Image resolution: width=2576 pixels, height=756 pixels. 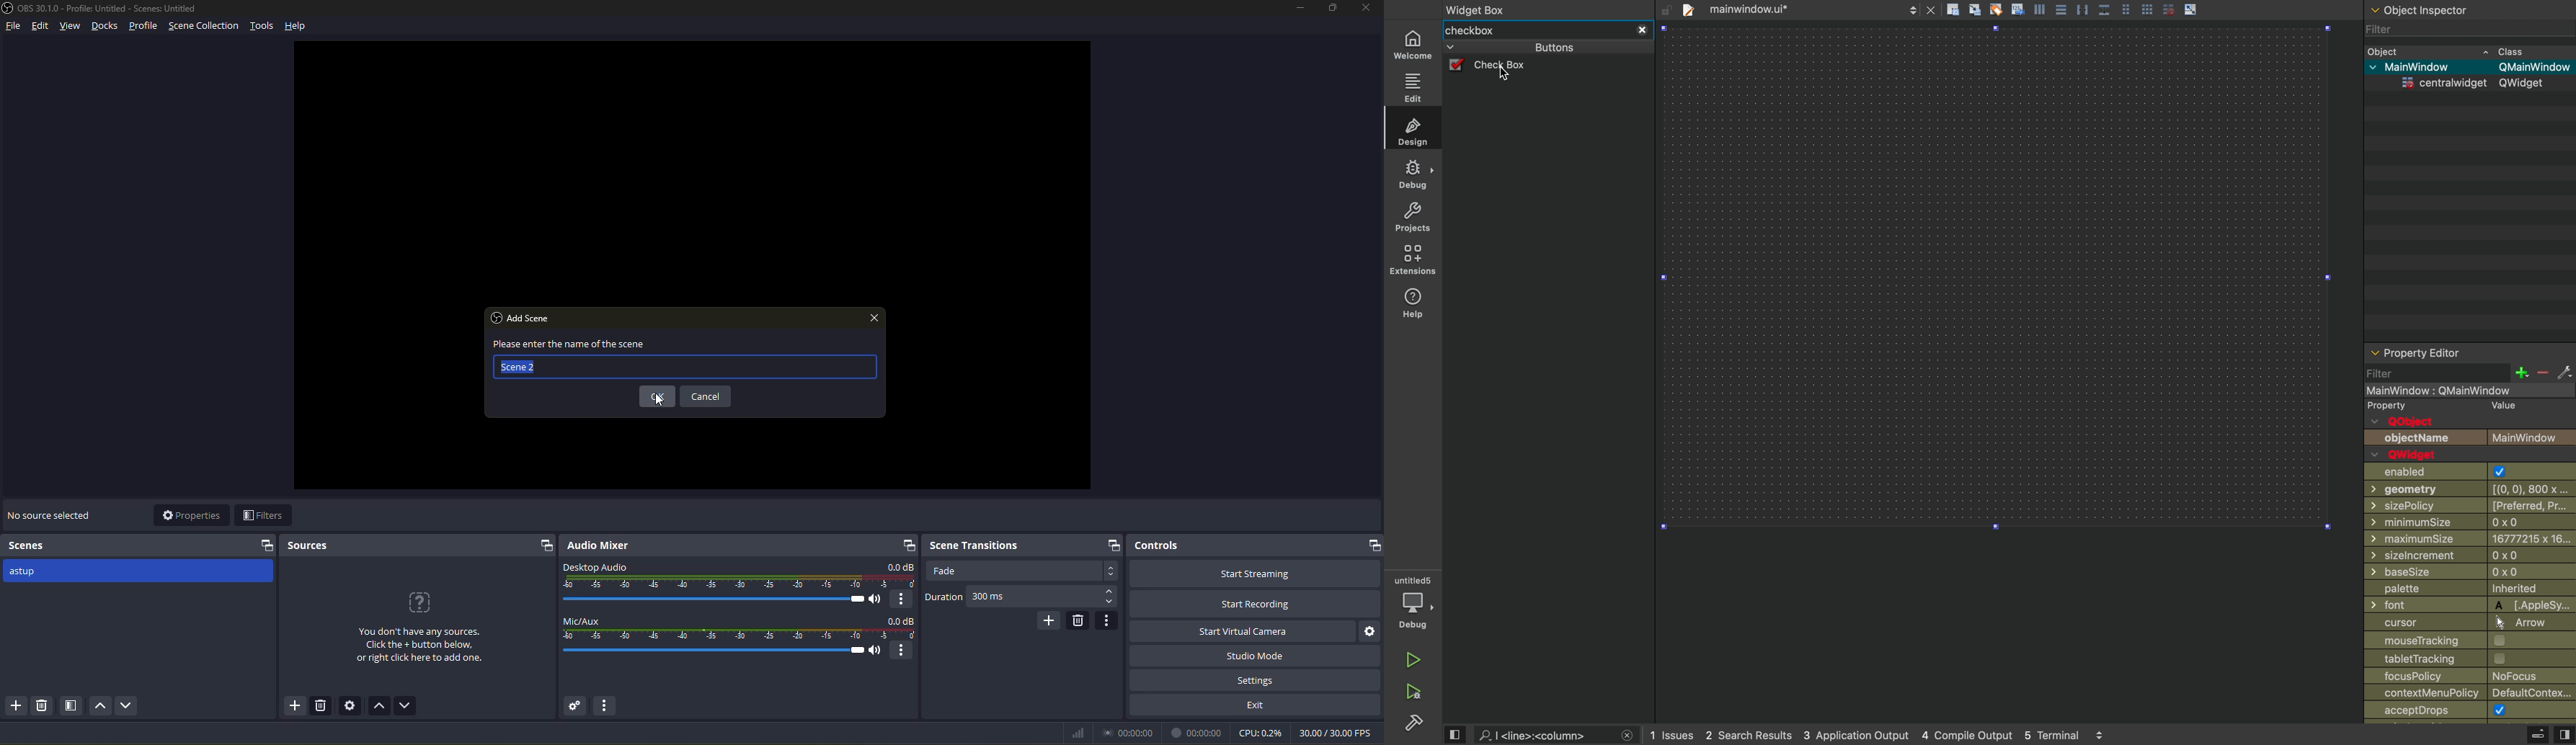 What do you see at coordinates (518, 367) in the screenshot?
I see `scene 2` at bounding box center [518, 367].